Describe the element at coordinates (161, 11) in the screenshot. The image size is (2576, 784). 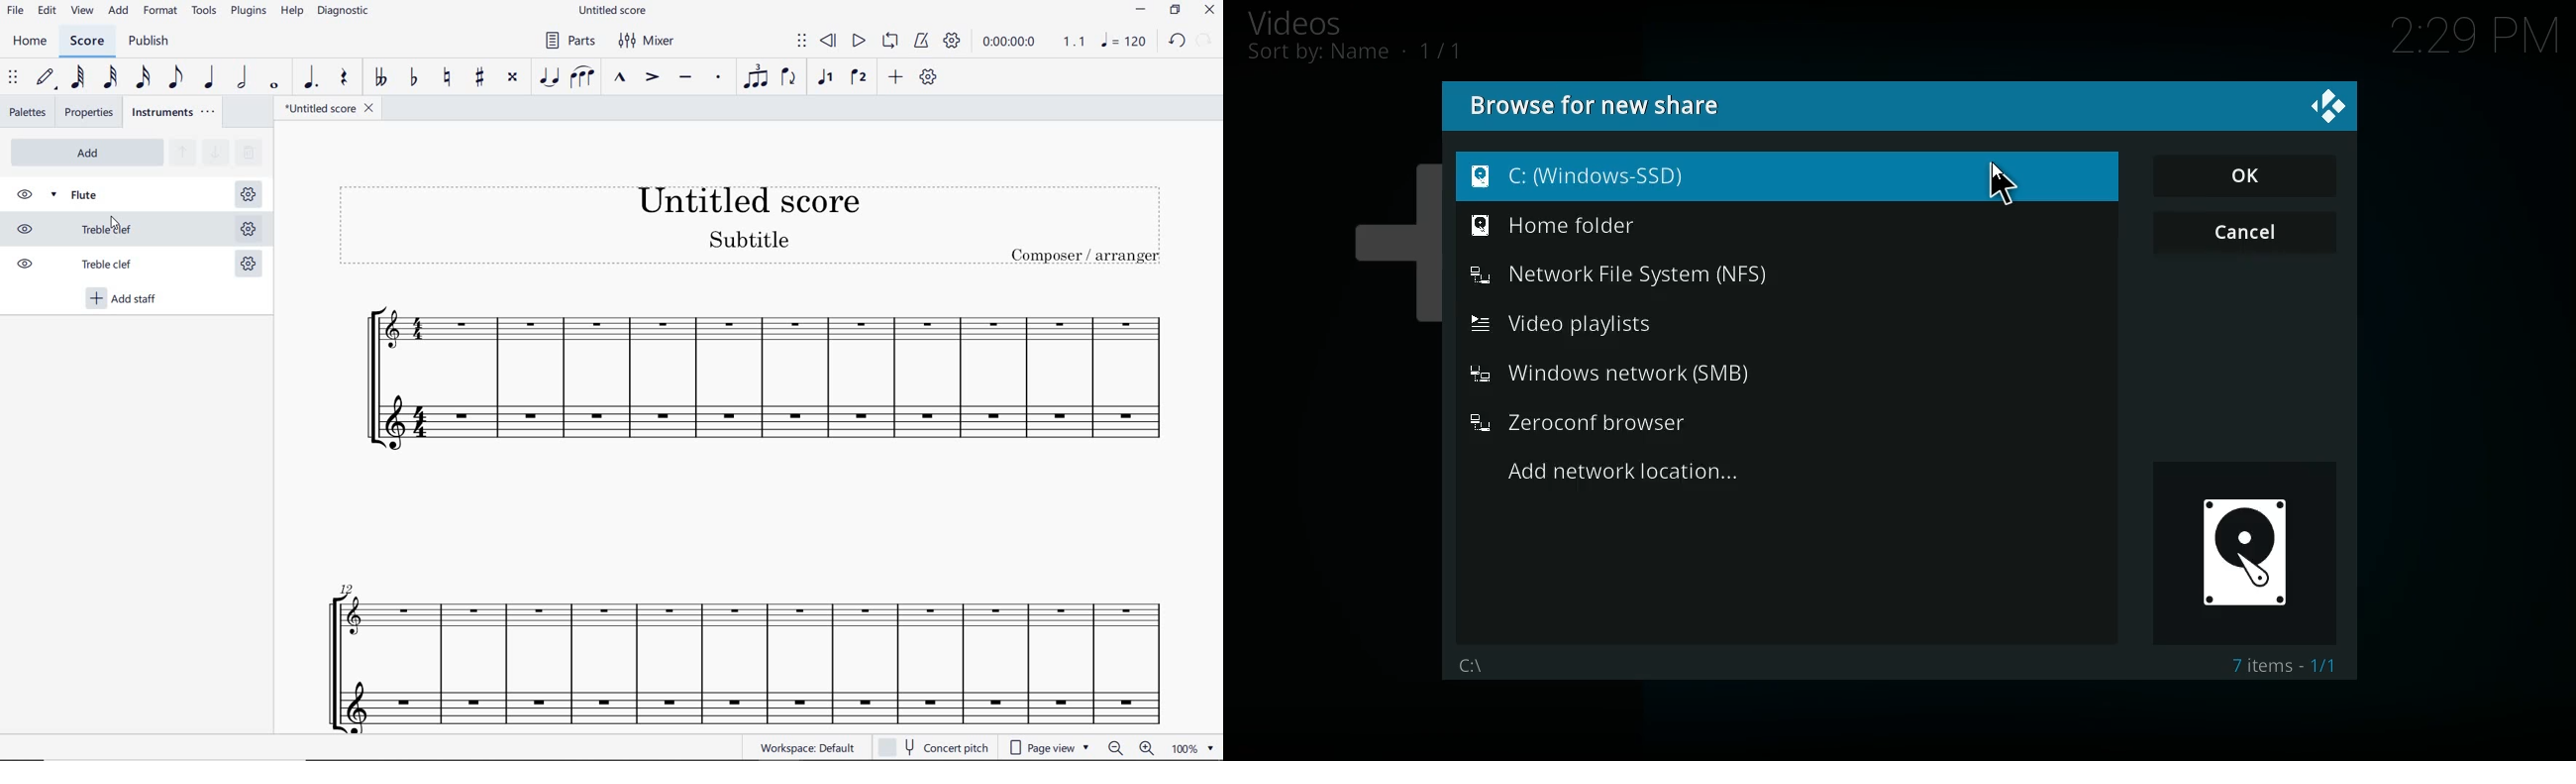
I see `FORMAT` at that location.